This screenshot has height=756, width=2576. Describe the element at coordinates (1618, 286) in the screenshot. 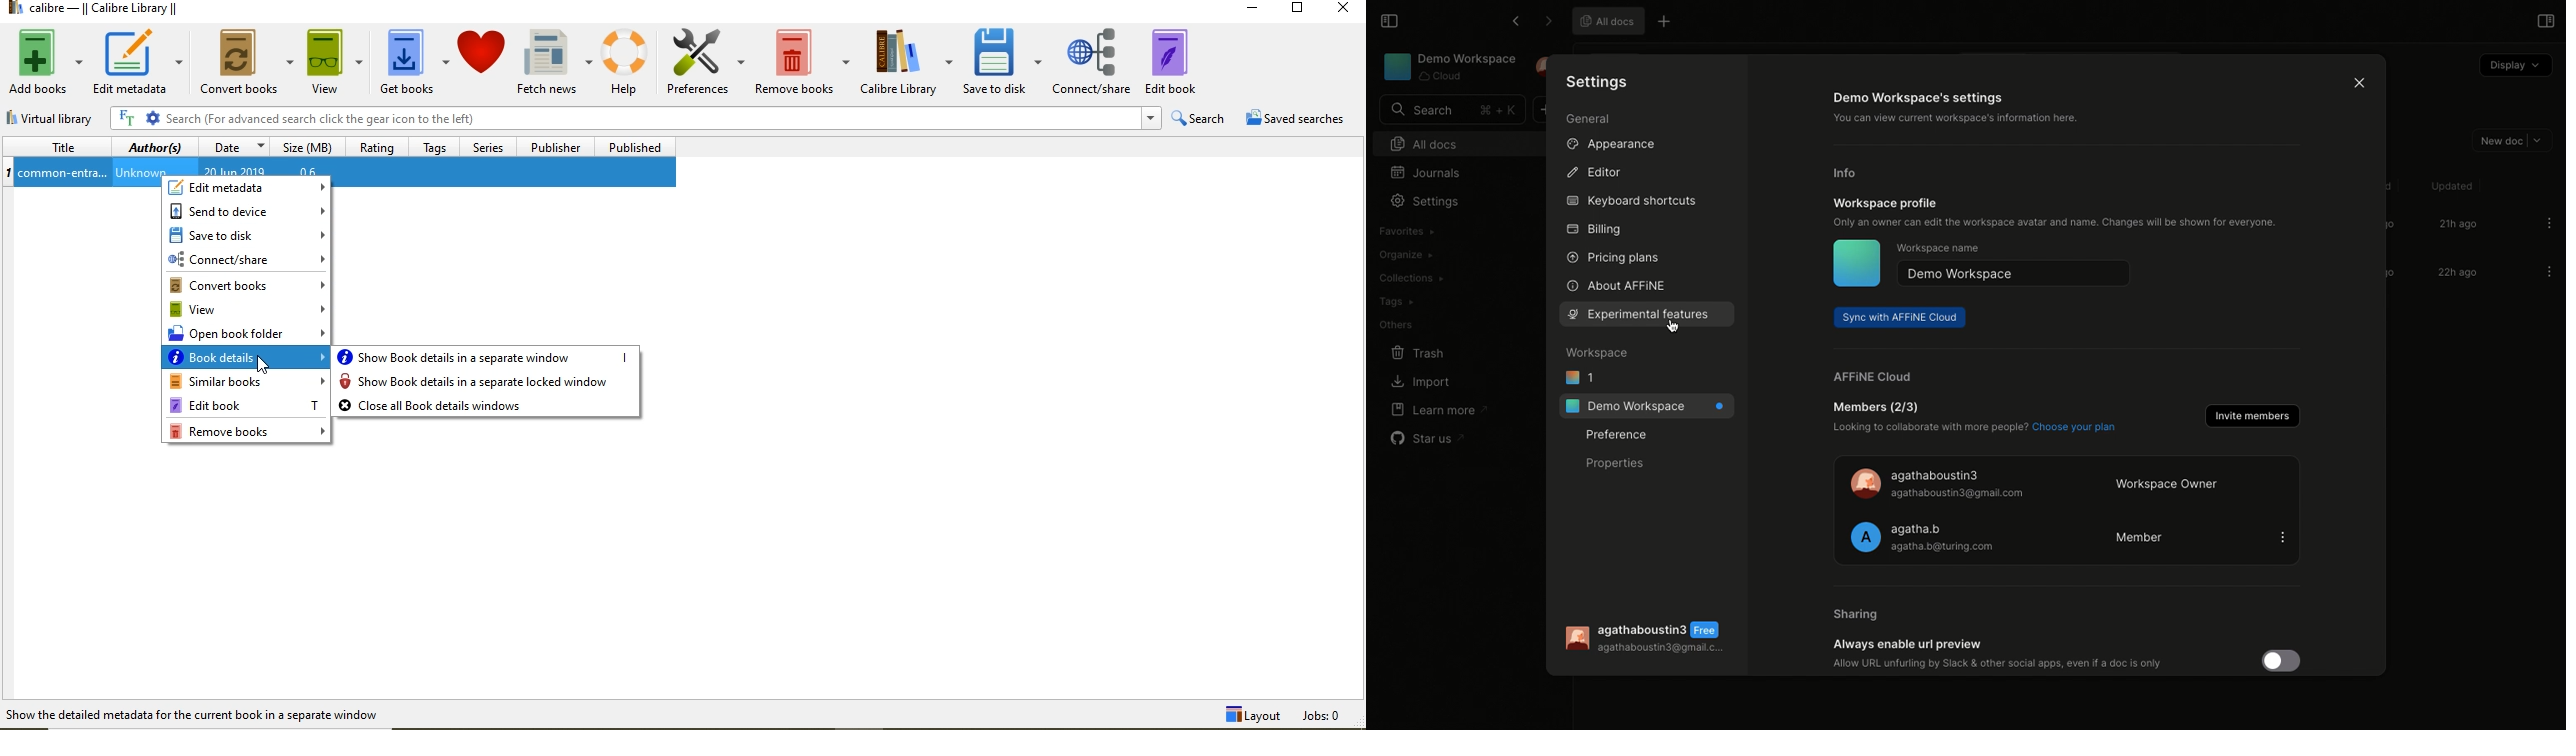

I see `About AFFINE` at that location.